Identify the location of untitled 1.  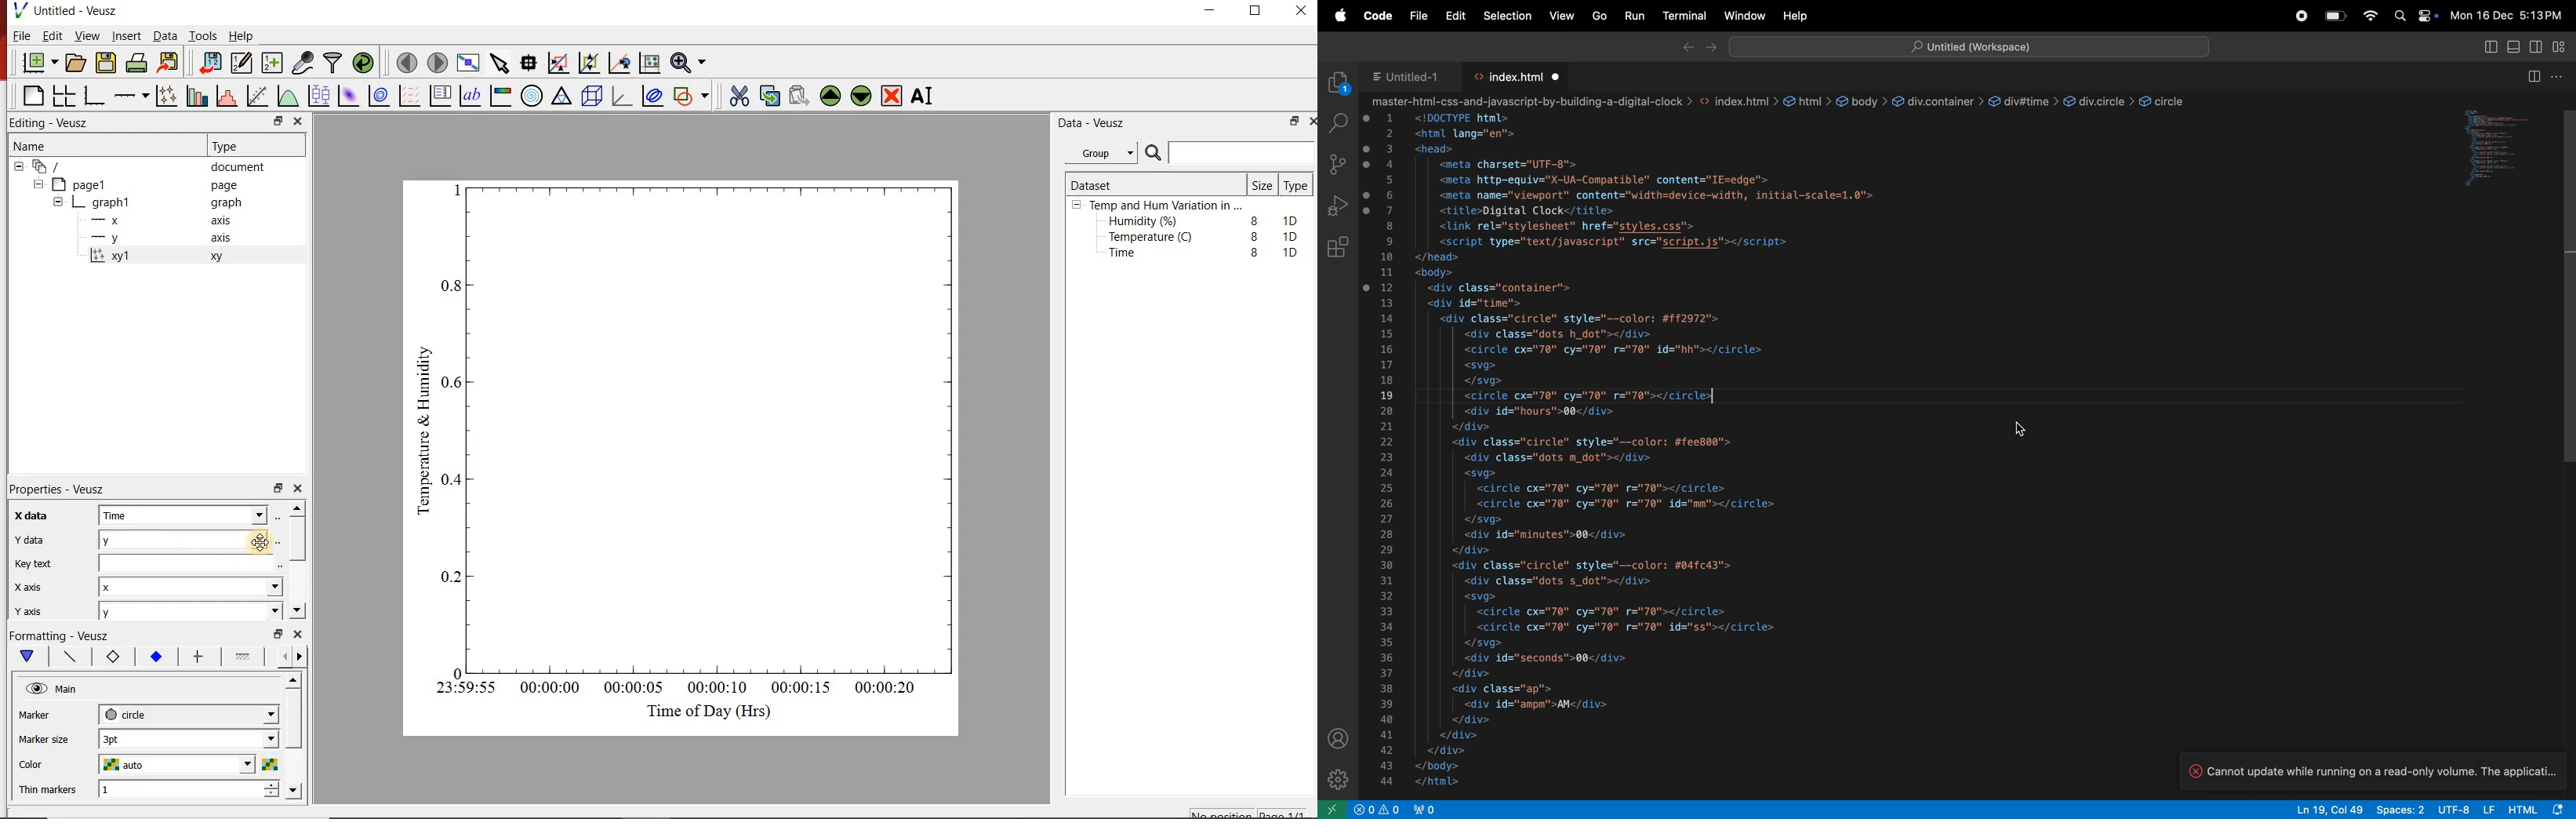
(1410, 75).